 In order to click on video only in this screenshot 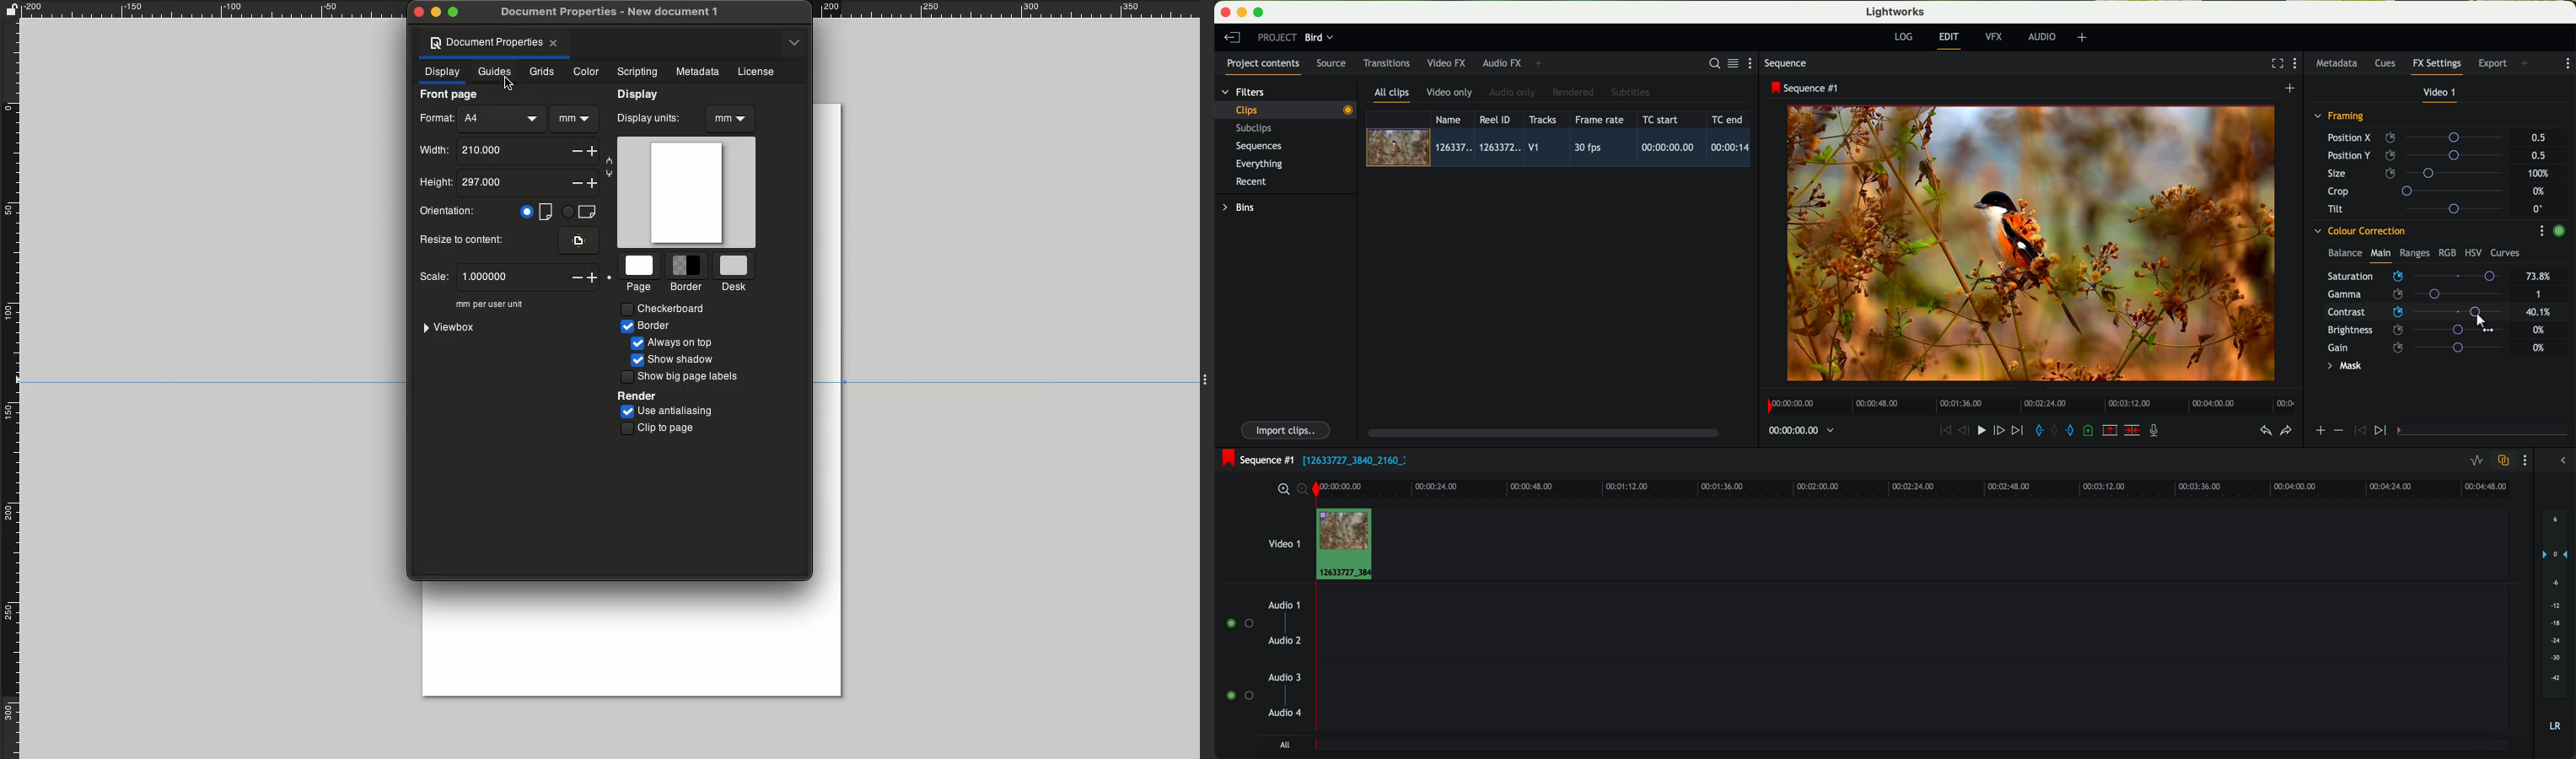, I will do `click(1449, 93)`.